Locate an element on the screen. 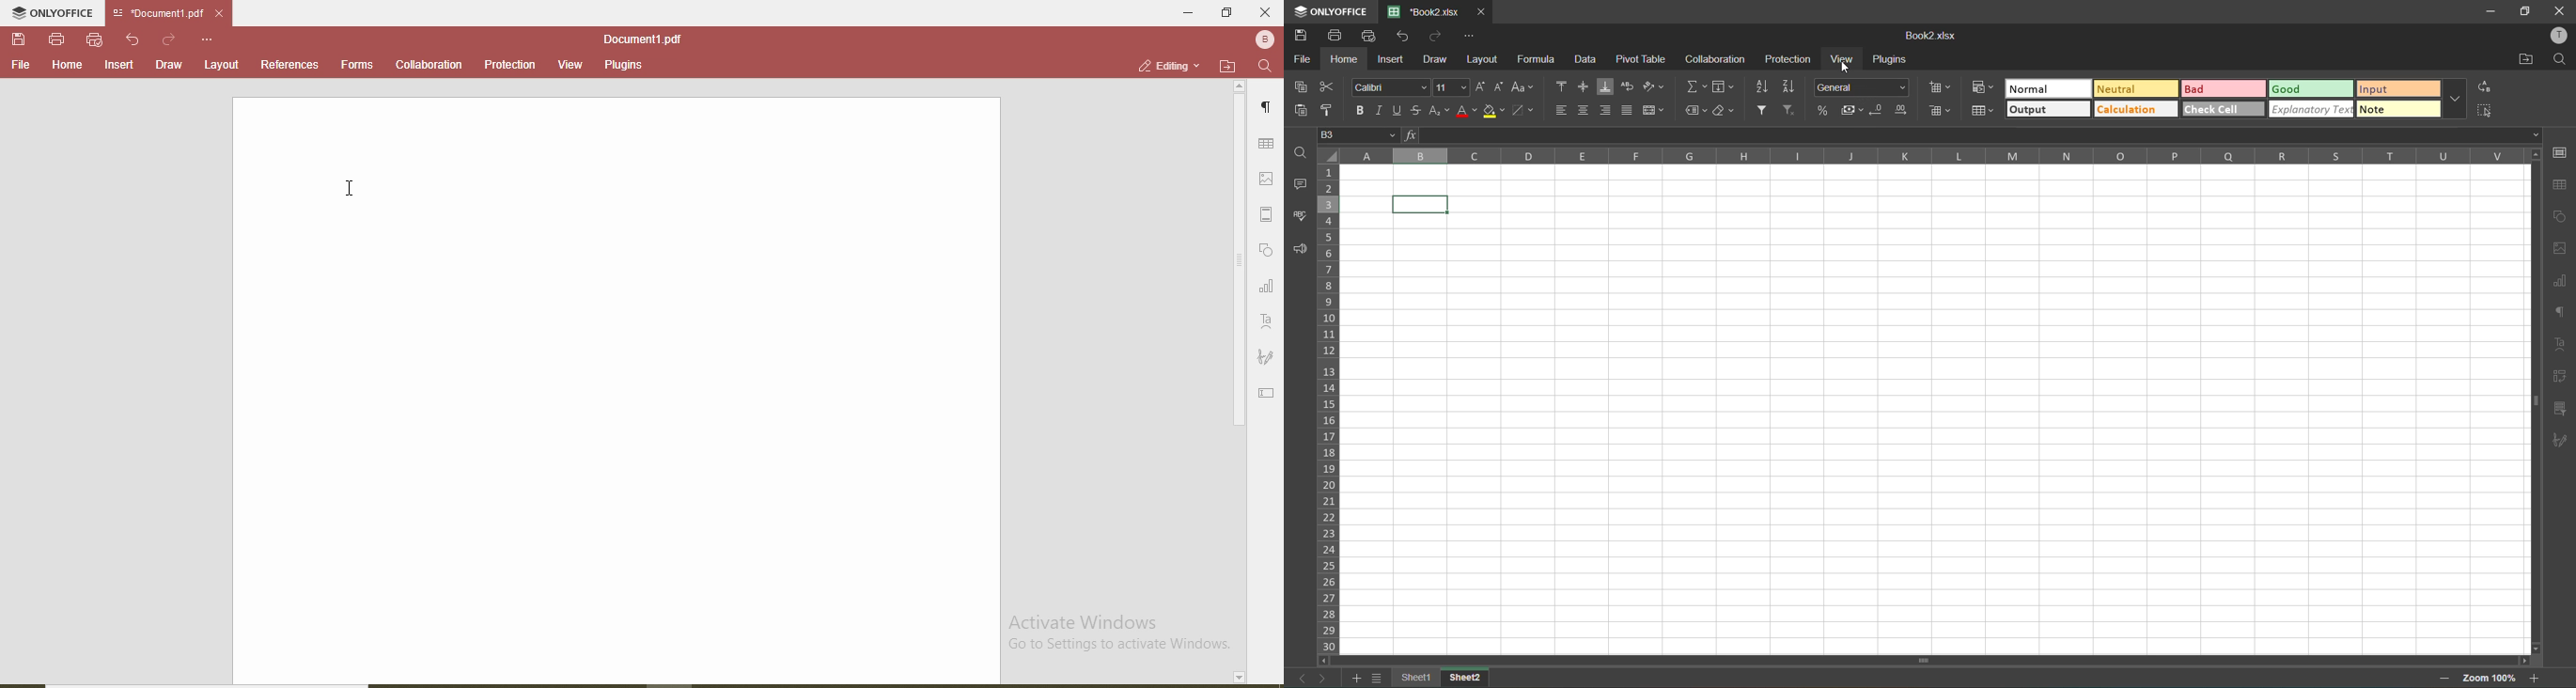  italic is located at coordinates (1379, 110).